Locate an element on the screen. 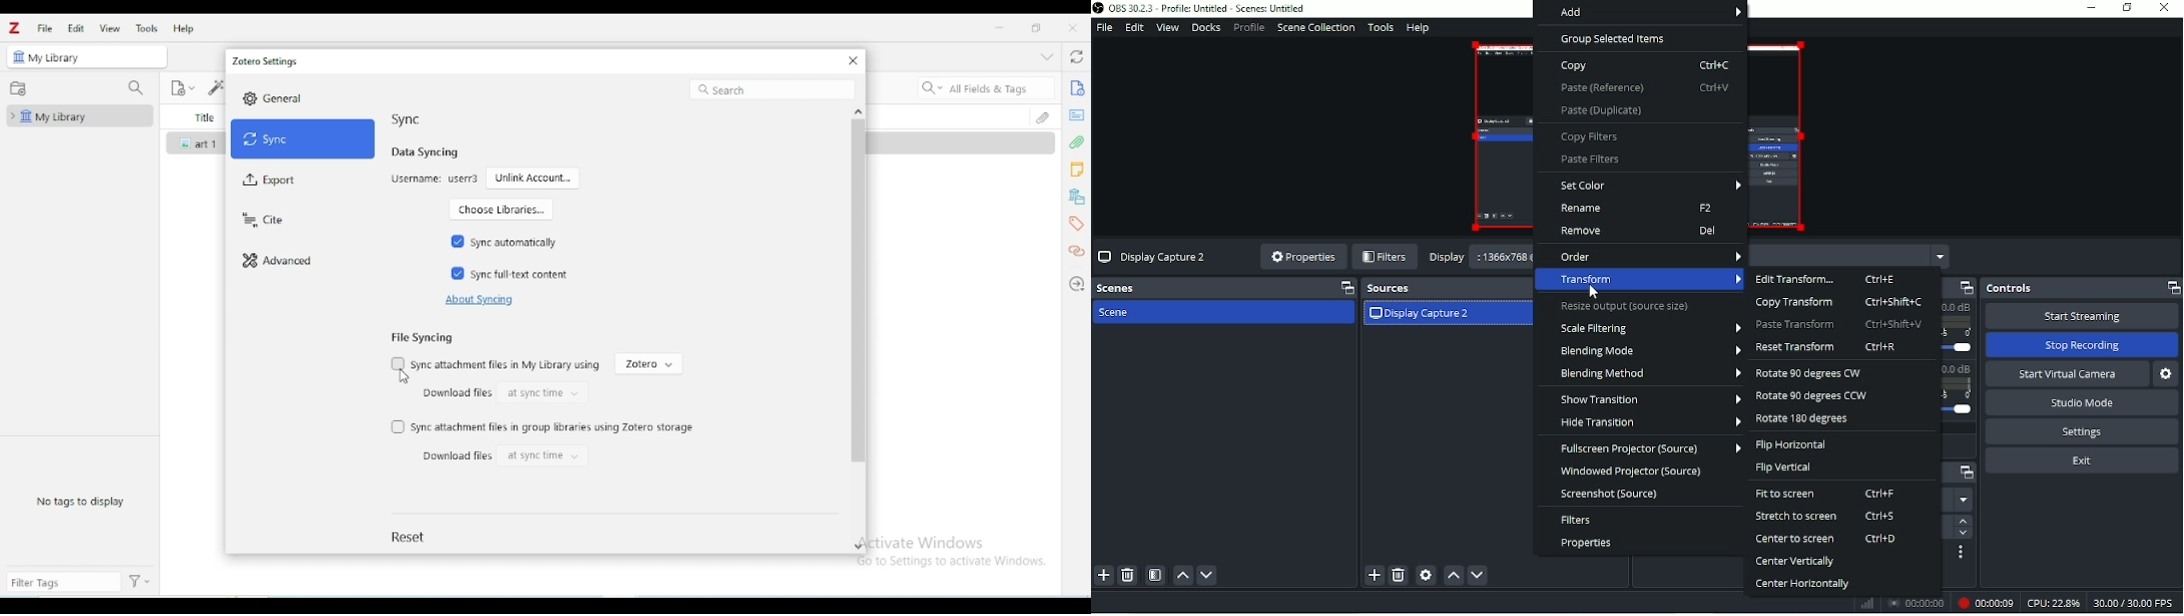  info is located at coordinates (1078, 87).